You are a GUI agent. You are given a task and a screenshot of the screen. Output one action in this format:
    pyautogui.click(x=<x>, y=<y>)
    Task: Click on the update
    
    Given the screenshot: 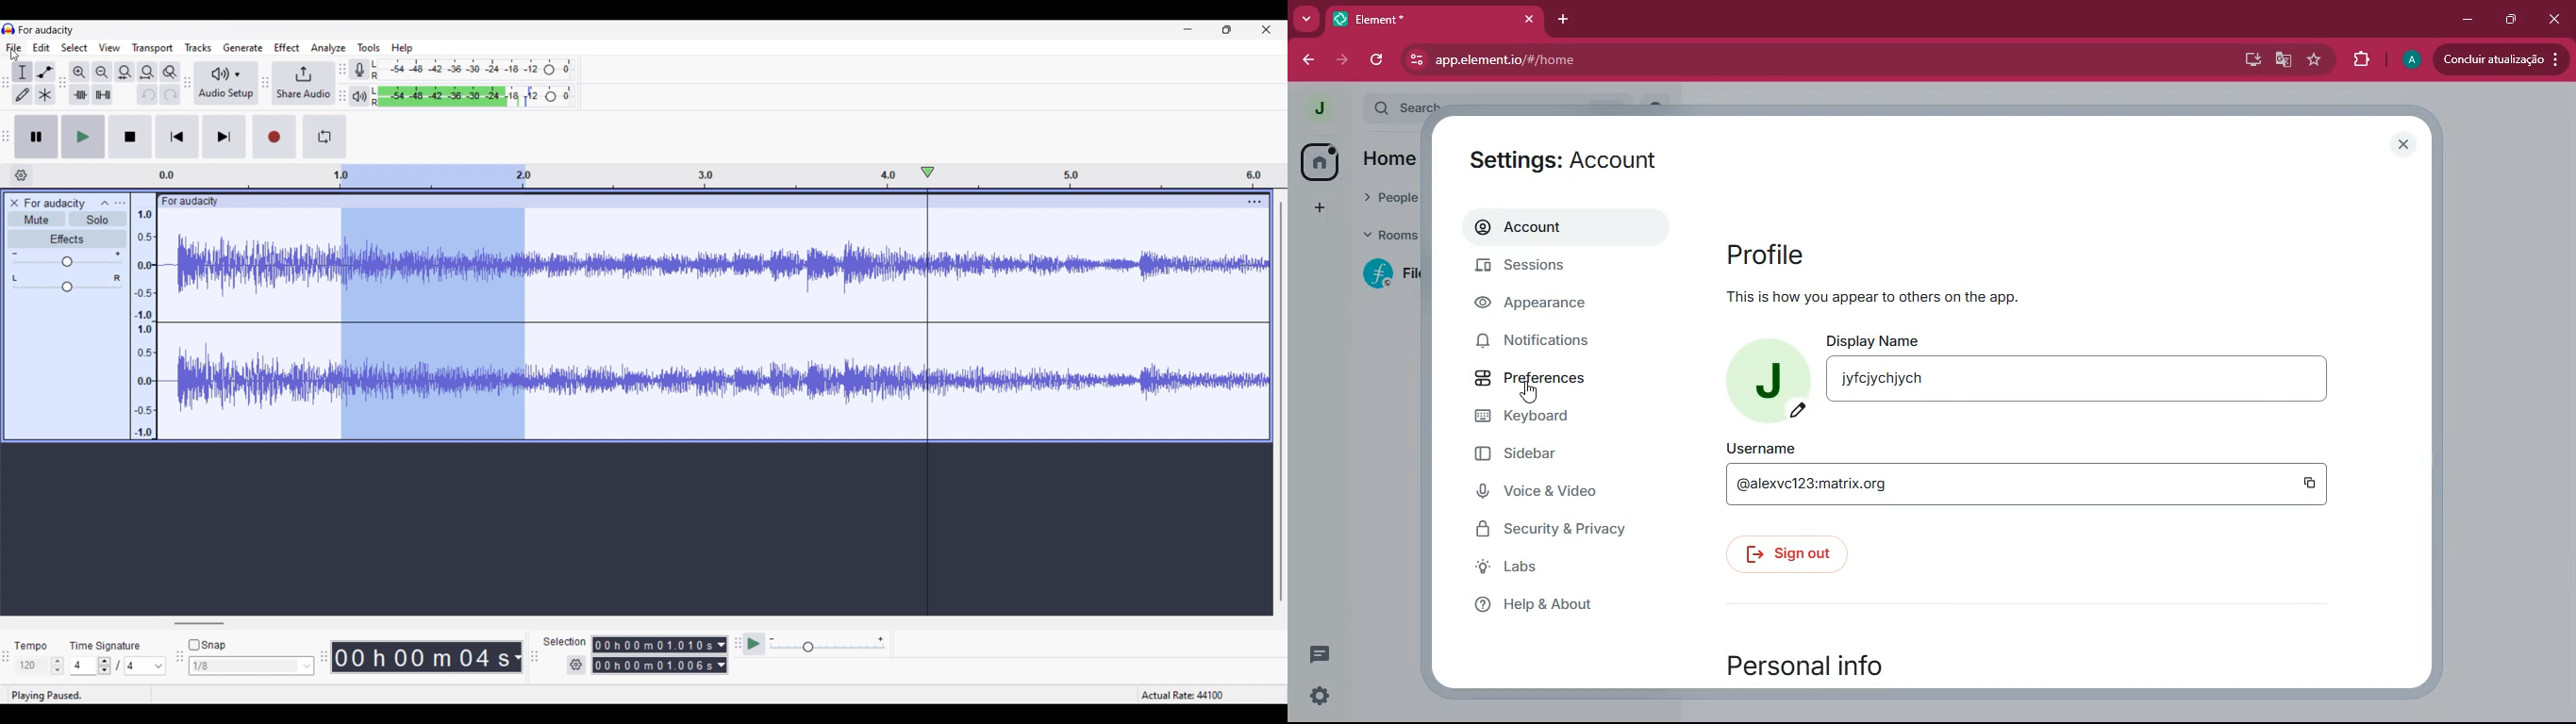 What is the action you would take?
    pyautogui.click(x=2497, y=59)
    